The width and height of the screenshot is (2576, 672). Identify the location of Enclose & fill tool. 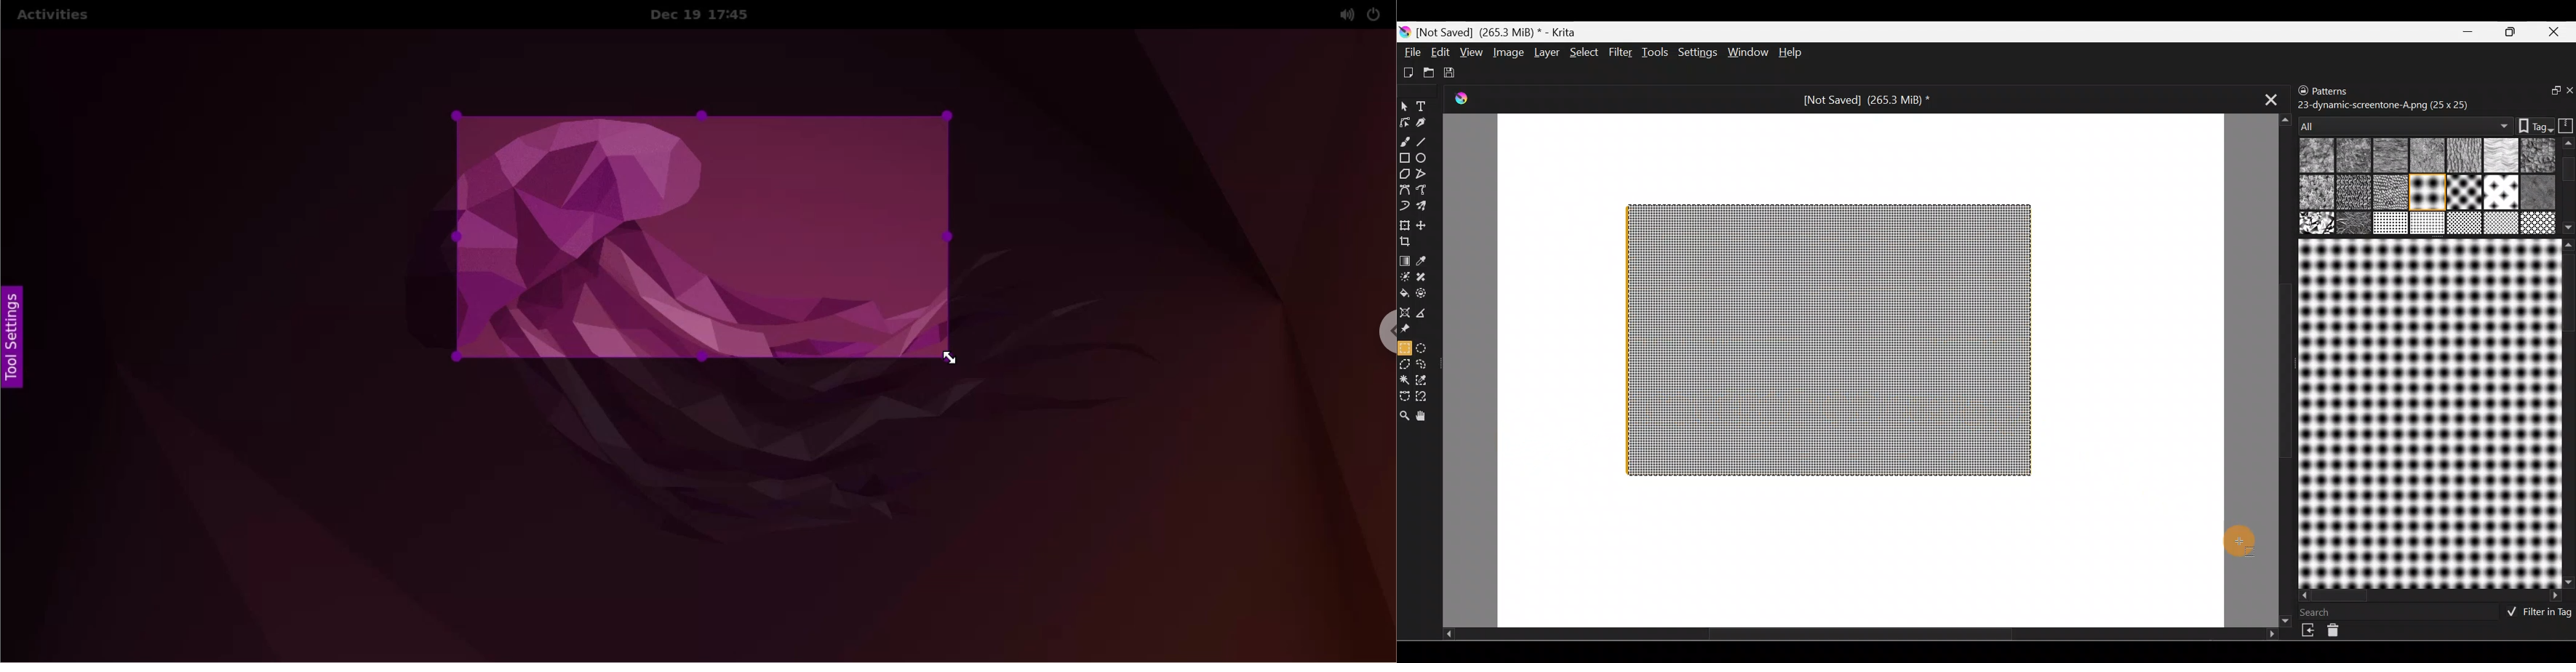
(1427, 293).